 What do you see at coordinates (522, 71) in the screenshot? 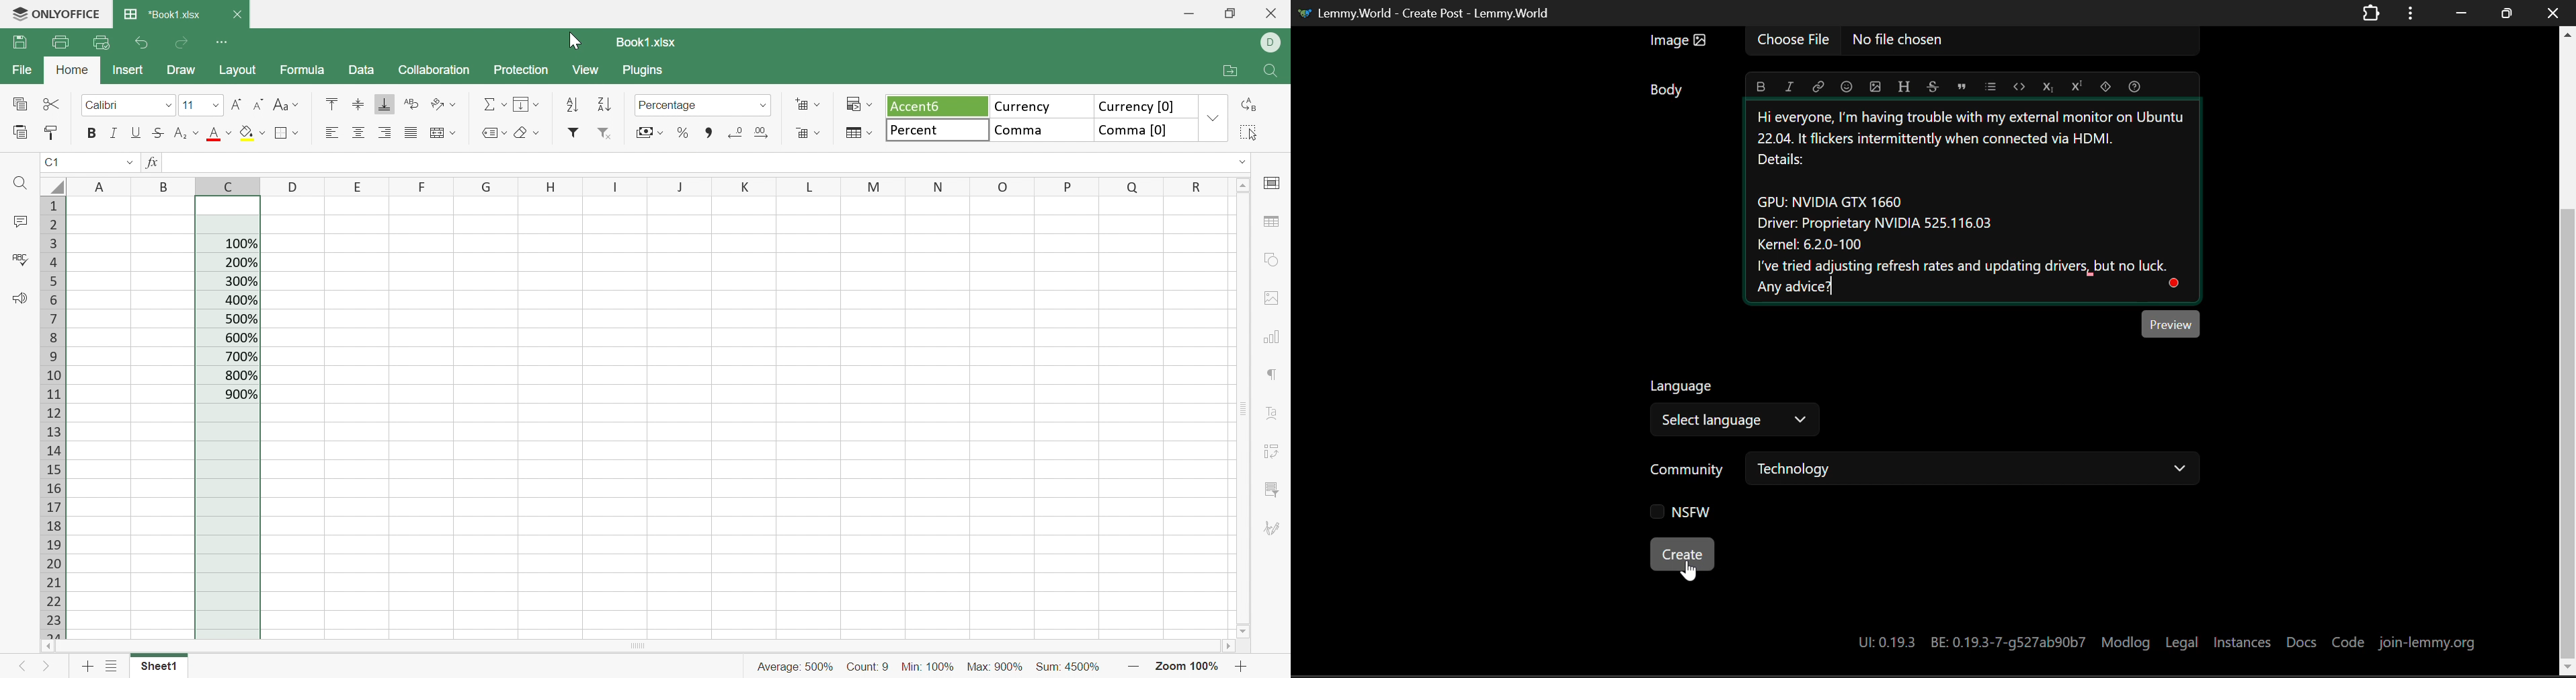
I see `Protection` at bounding box center [522, 71].